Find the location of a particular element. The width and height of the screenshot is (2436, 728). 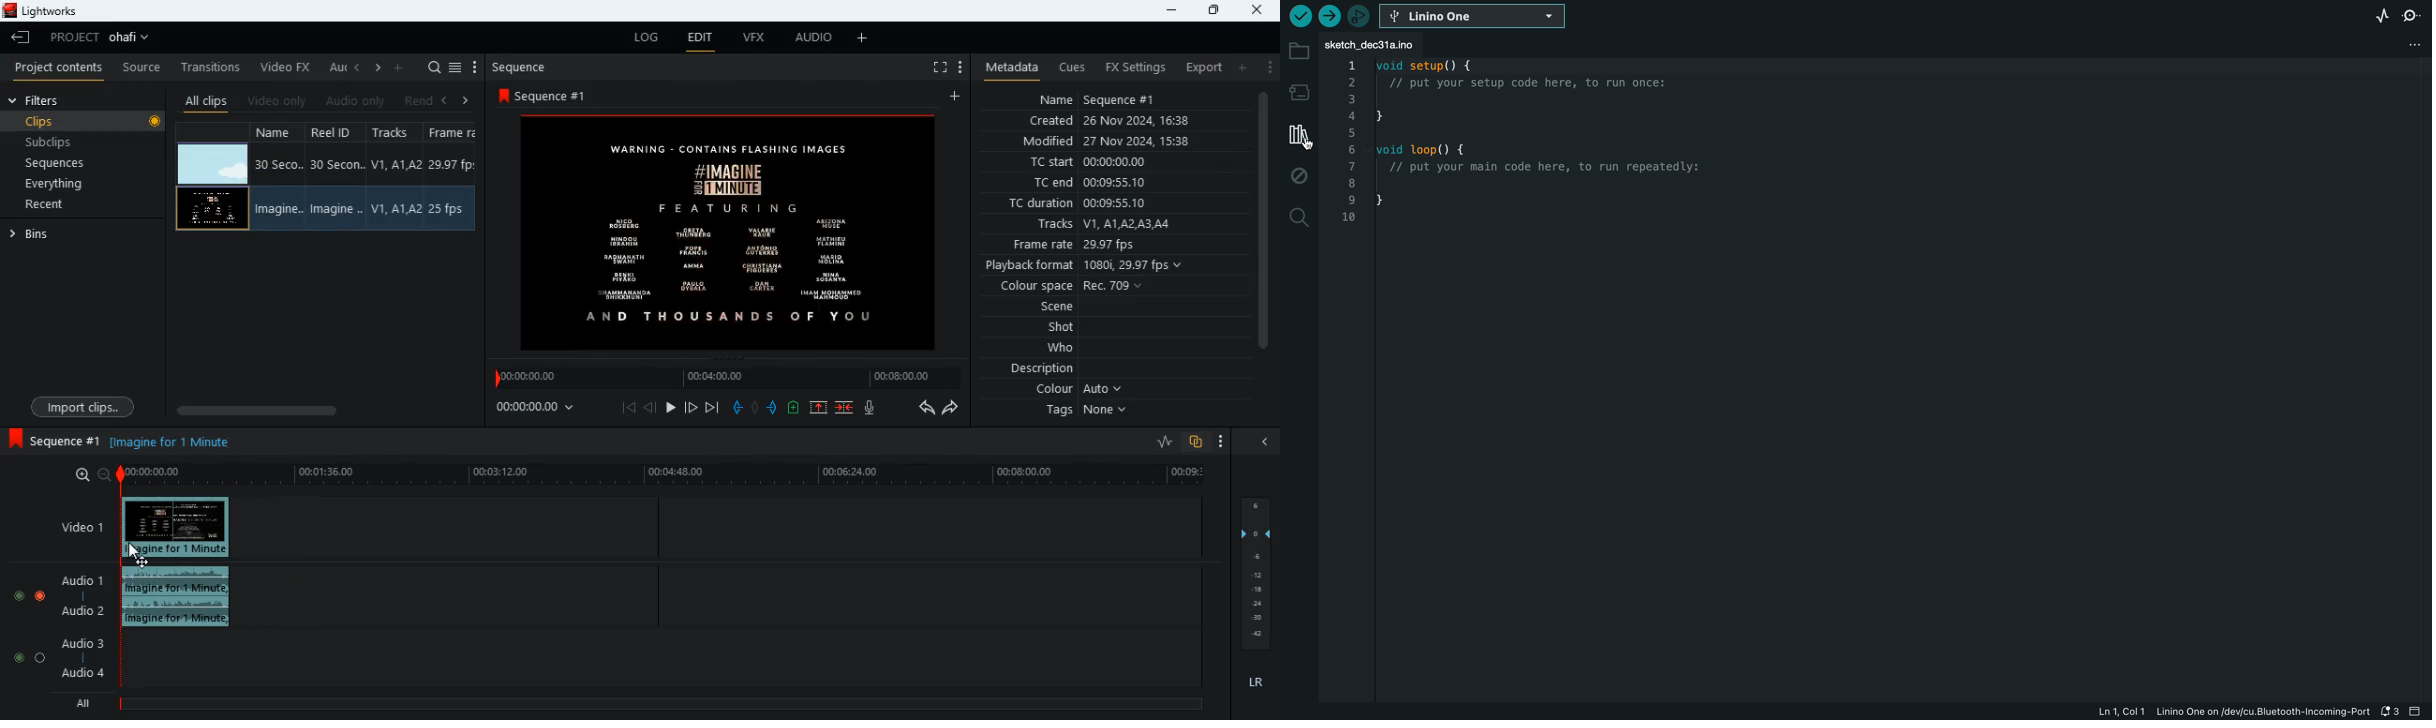

frame rate is located at coordinates (1074, 246).